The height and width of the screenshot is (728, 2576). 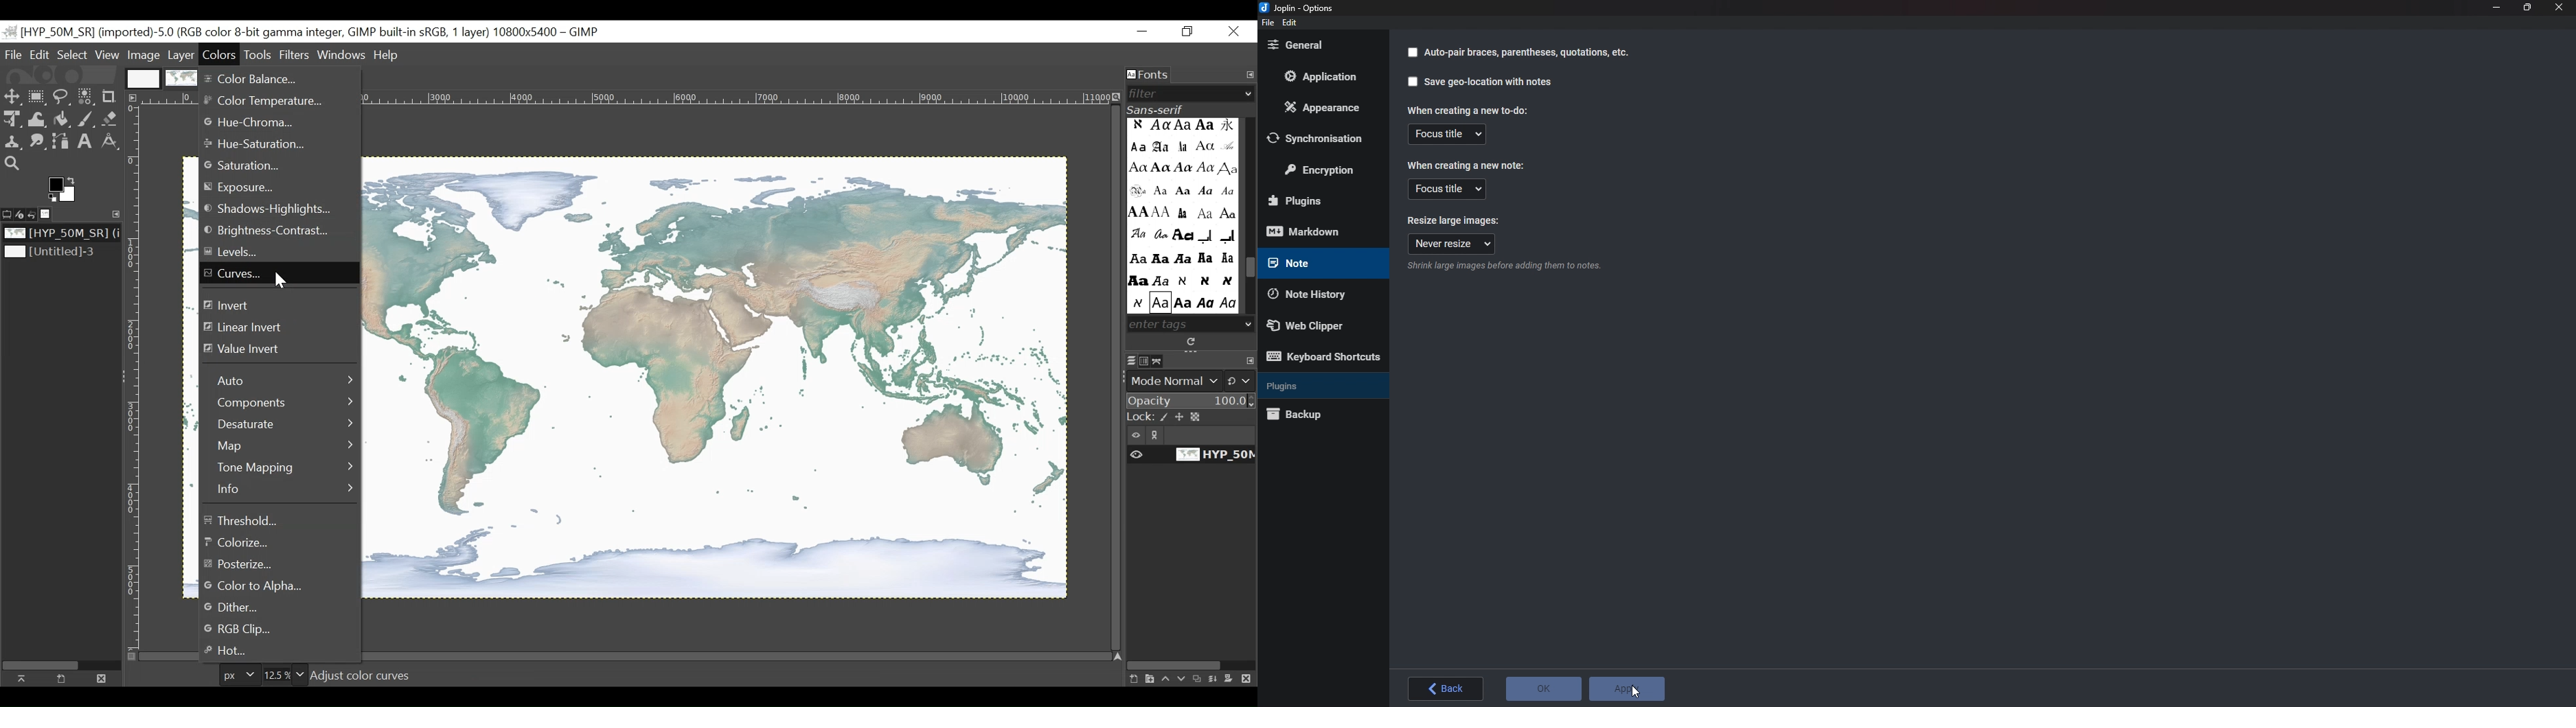 What do you see at coordinates (1317, 264) in the screenshot?
I see `note` at bounding box center [1317, 264].